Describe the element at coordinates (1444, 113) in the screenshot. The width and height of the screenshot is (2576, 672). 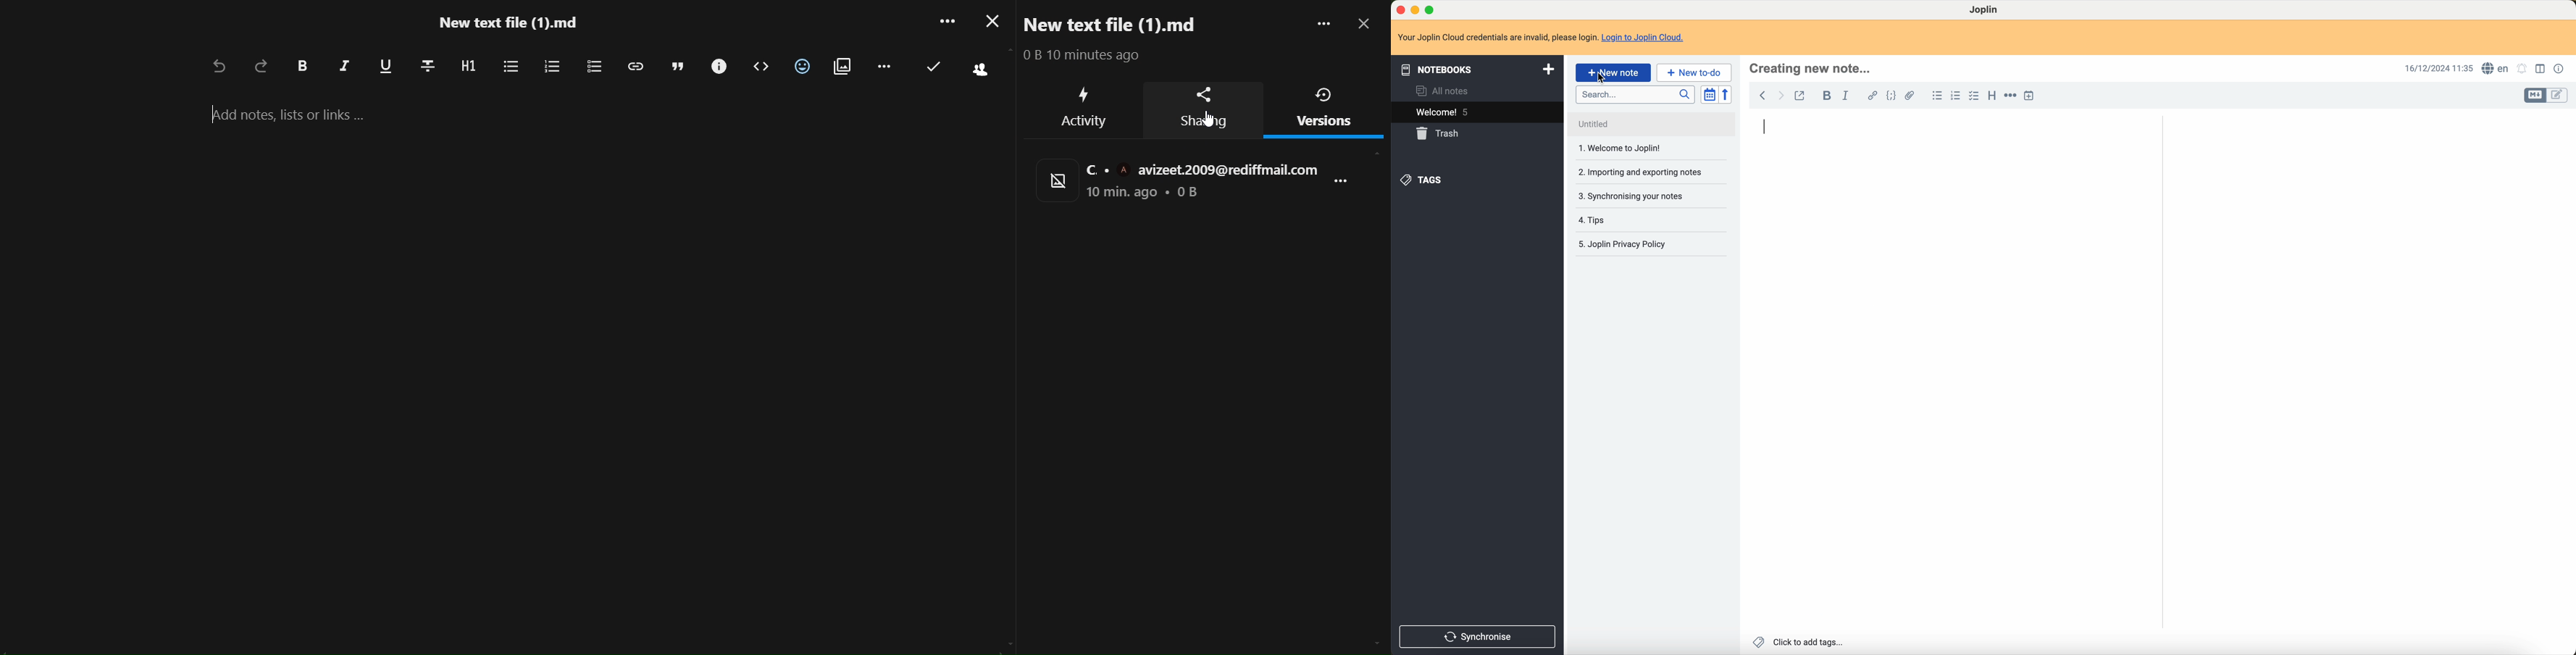
I see `welcome` at that location.